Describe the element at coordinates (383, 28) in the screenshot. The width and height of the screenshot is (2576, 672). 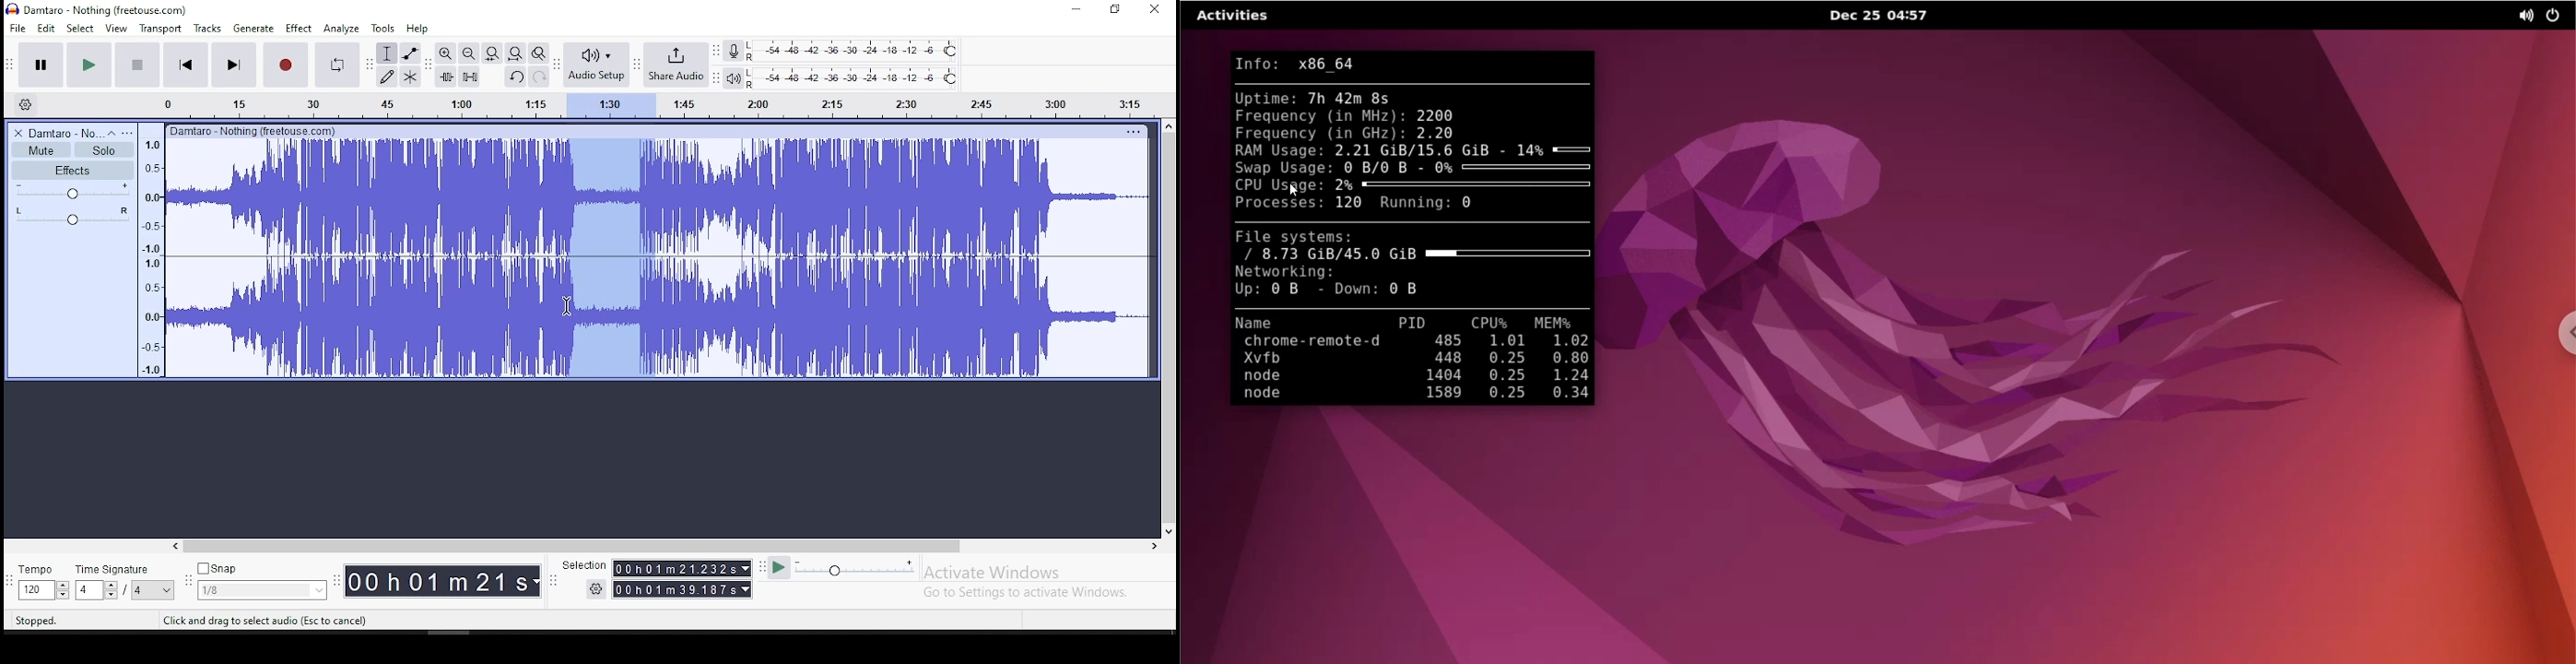
I see `tools` at that location.